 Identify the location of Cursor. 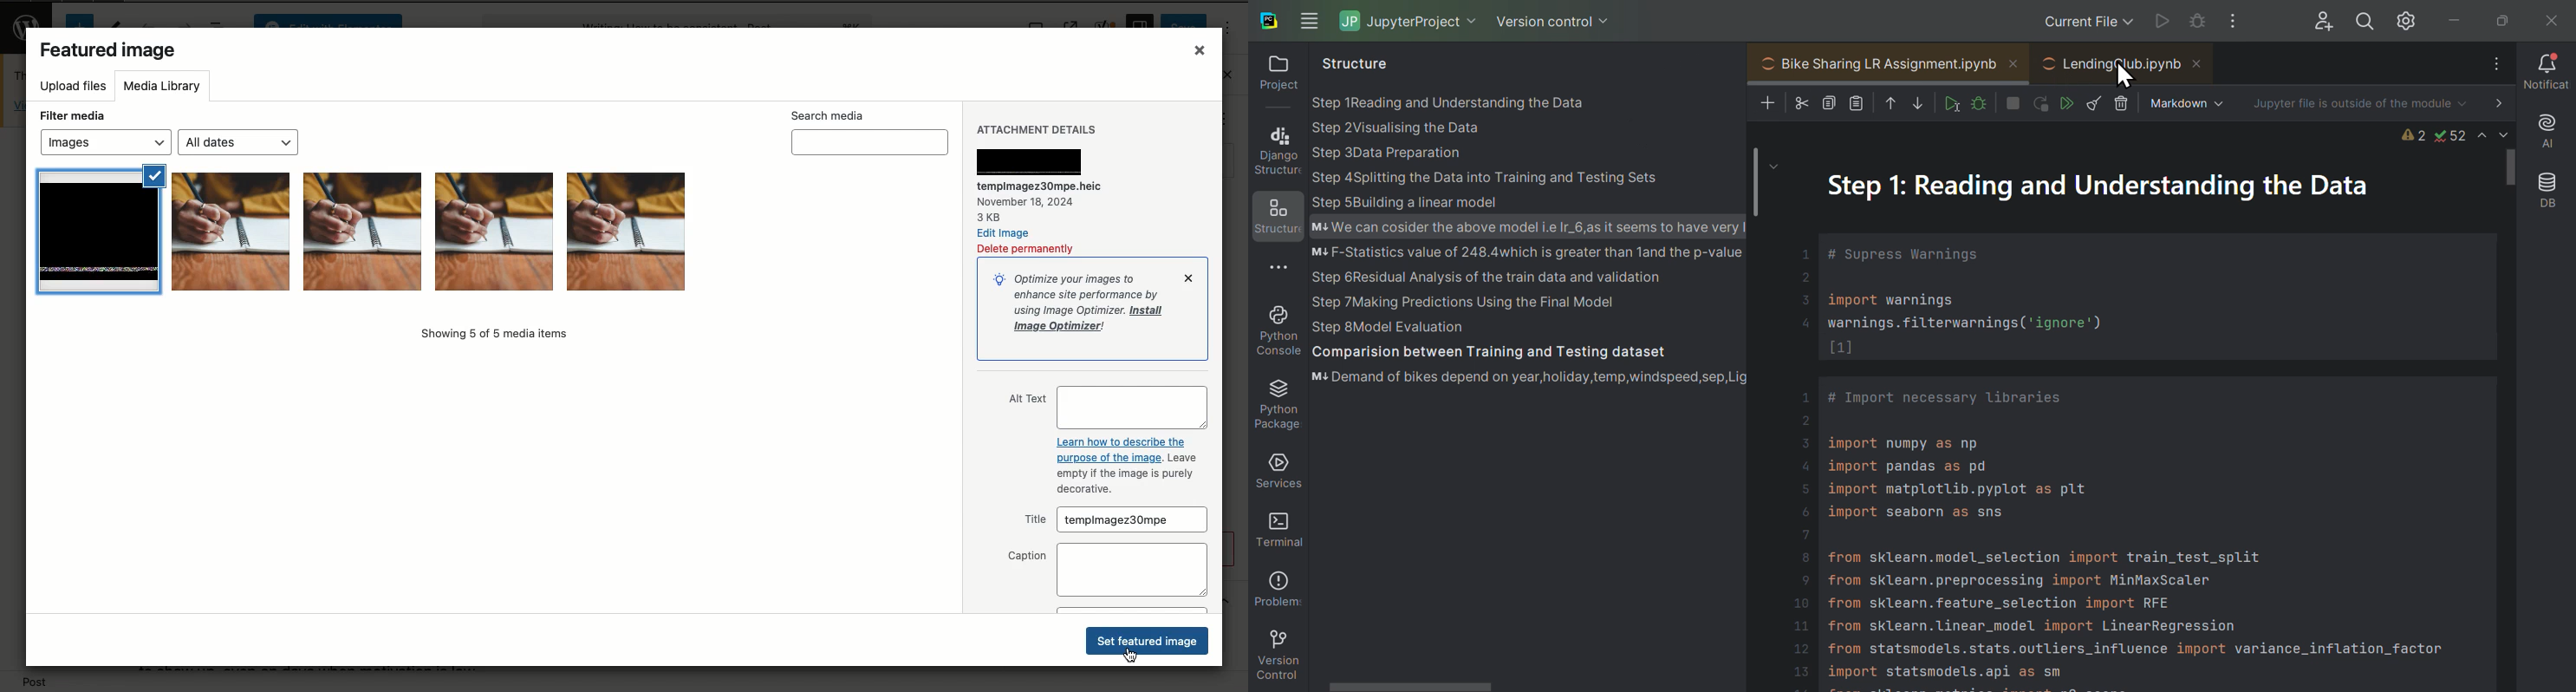
(1131, 655).